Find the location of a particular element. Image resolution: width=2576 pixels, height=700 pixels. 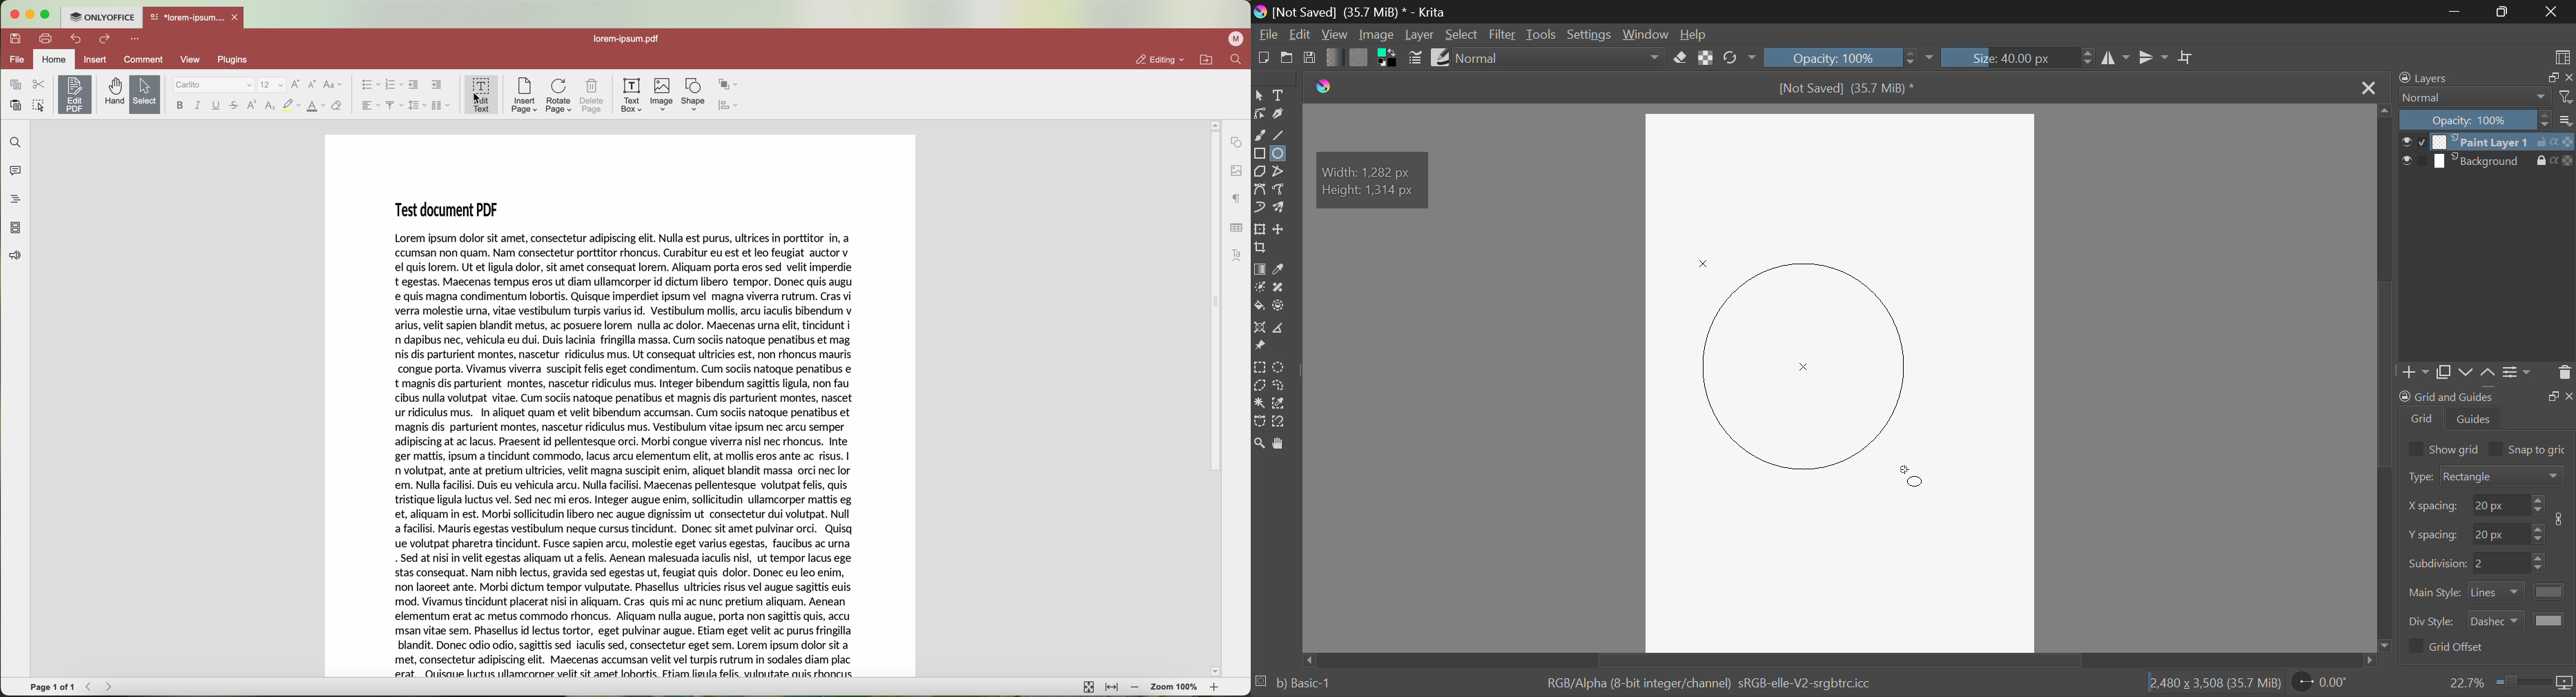

Close is located at coordinates (2552, 12).